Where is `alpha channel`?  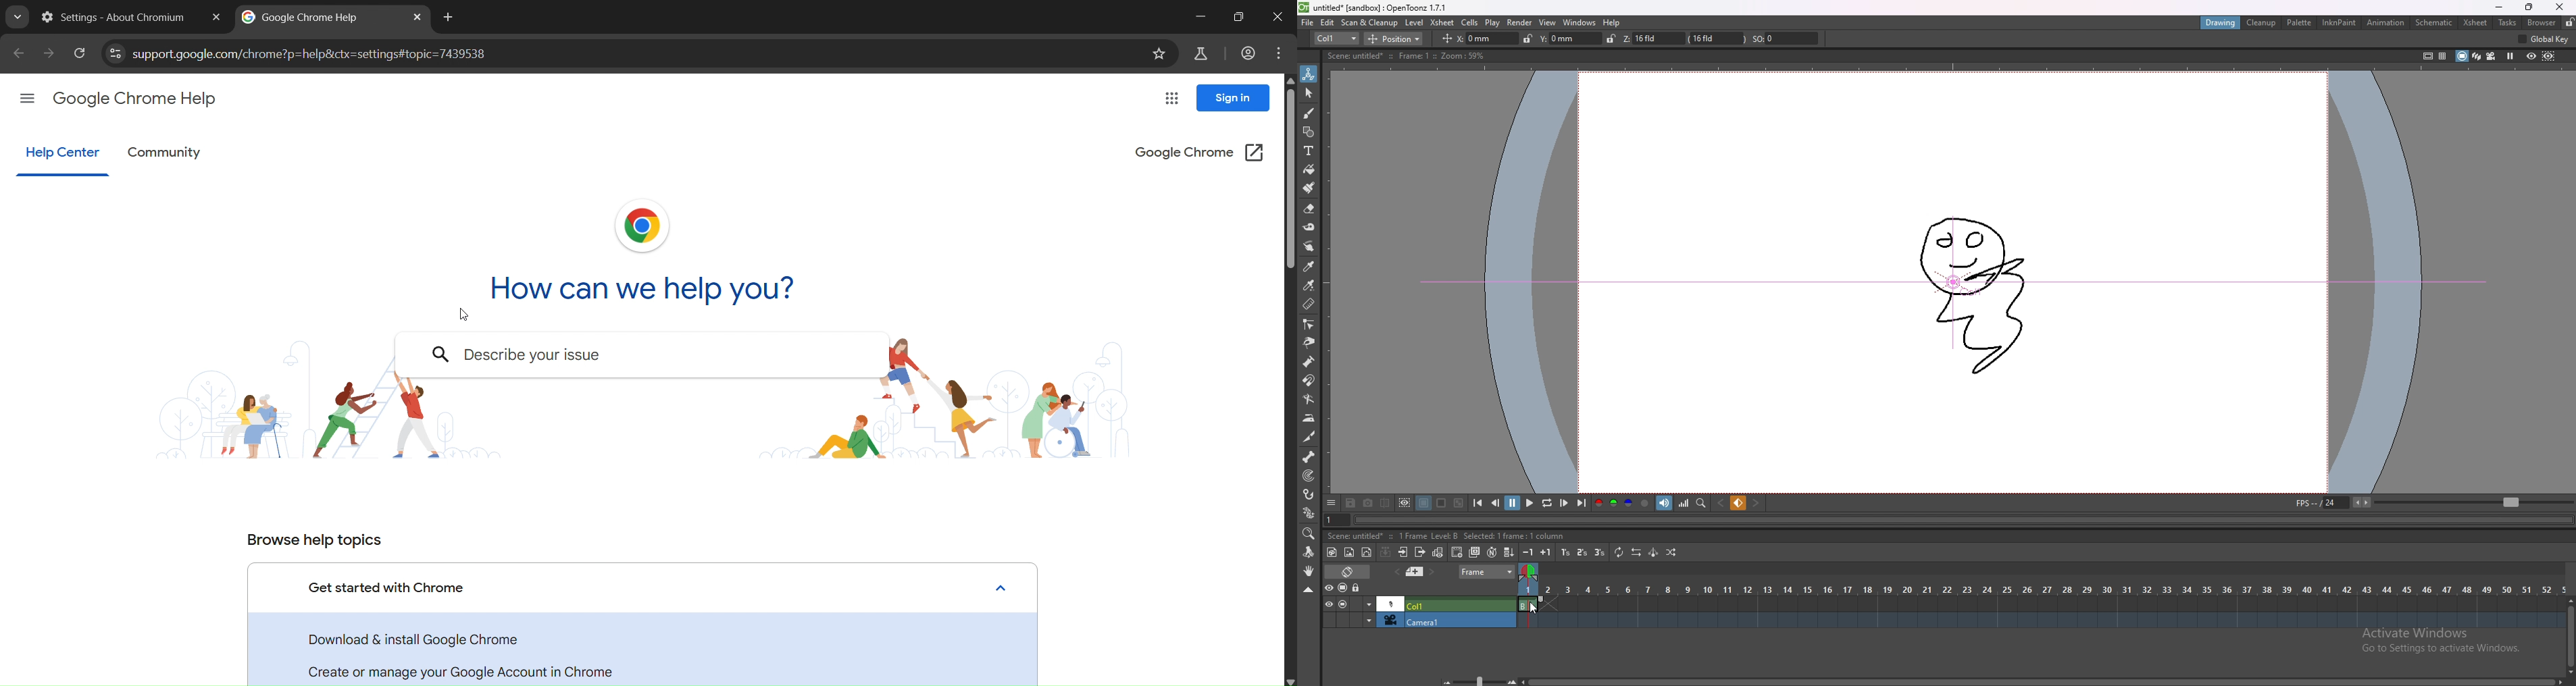 alpha channel is located at coordinates (1645, 502).